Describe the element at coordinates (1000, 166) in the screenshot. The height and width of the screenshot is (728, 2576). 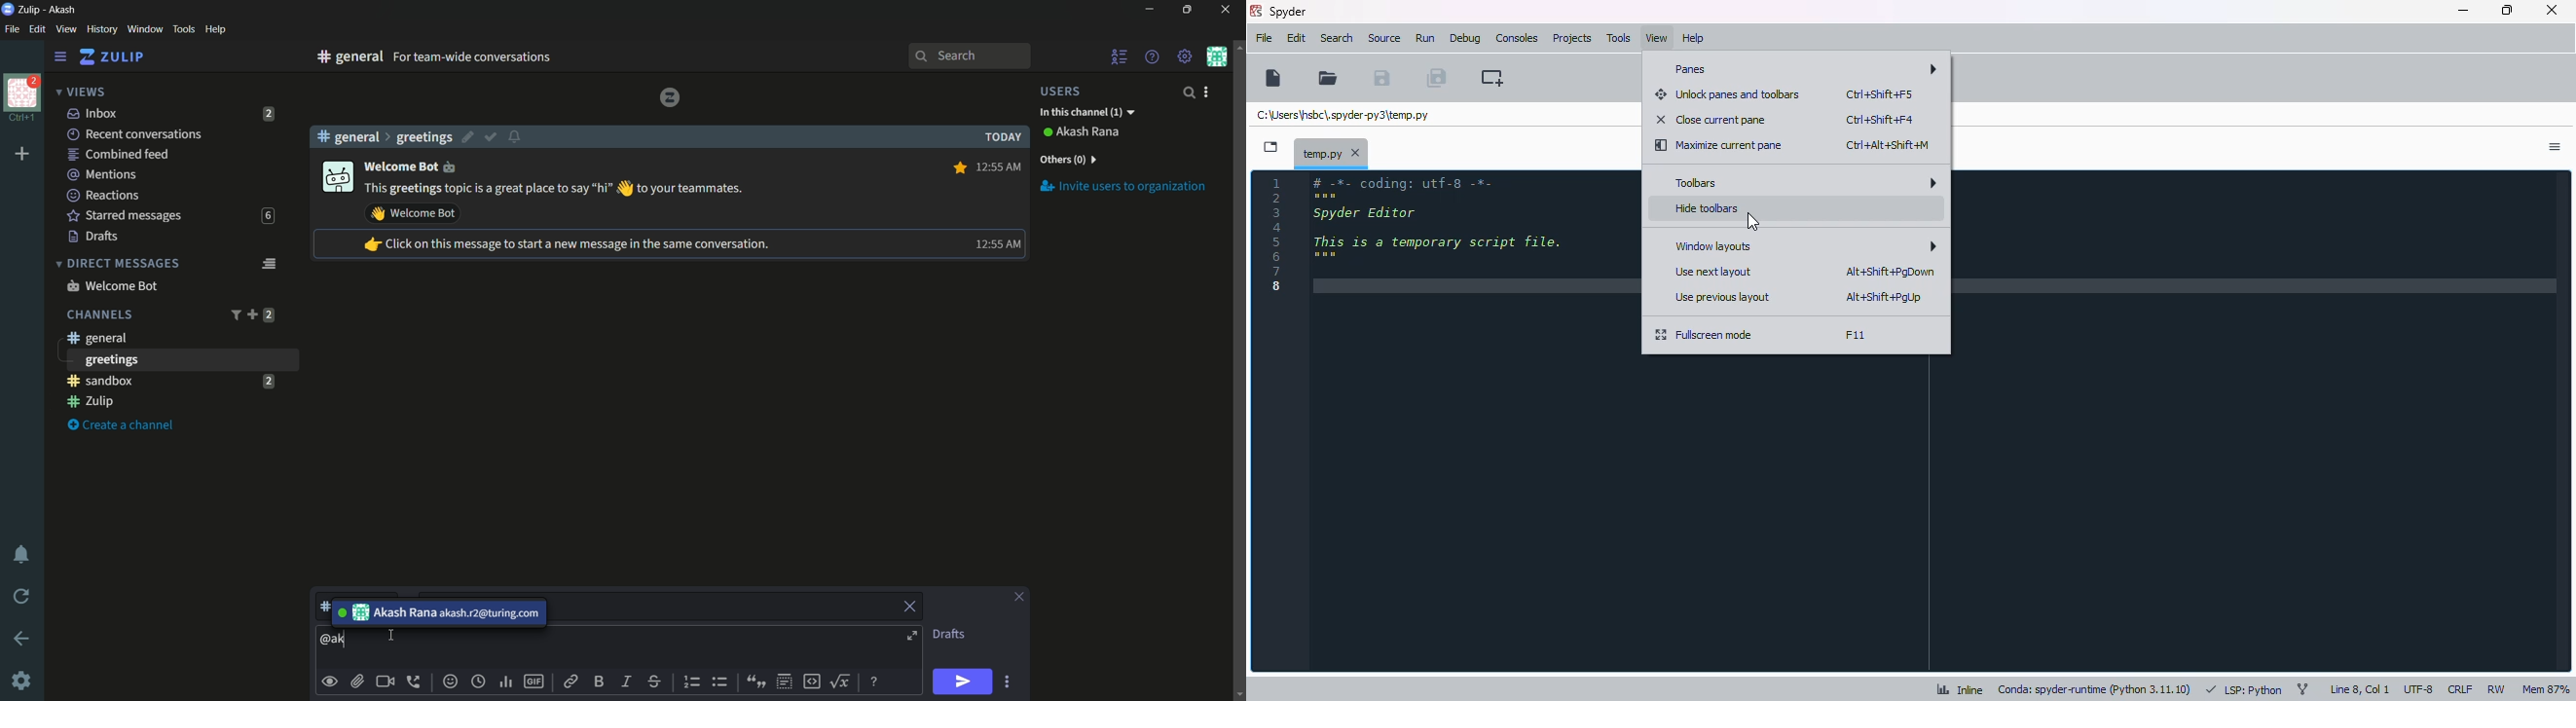
I see `12: 55 AM` at that location.